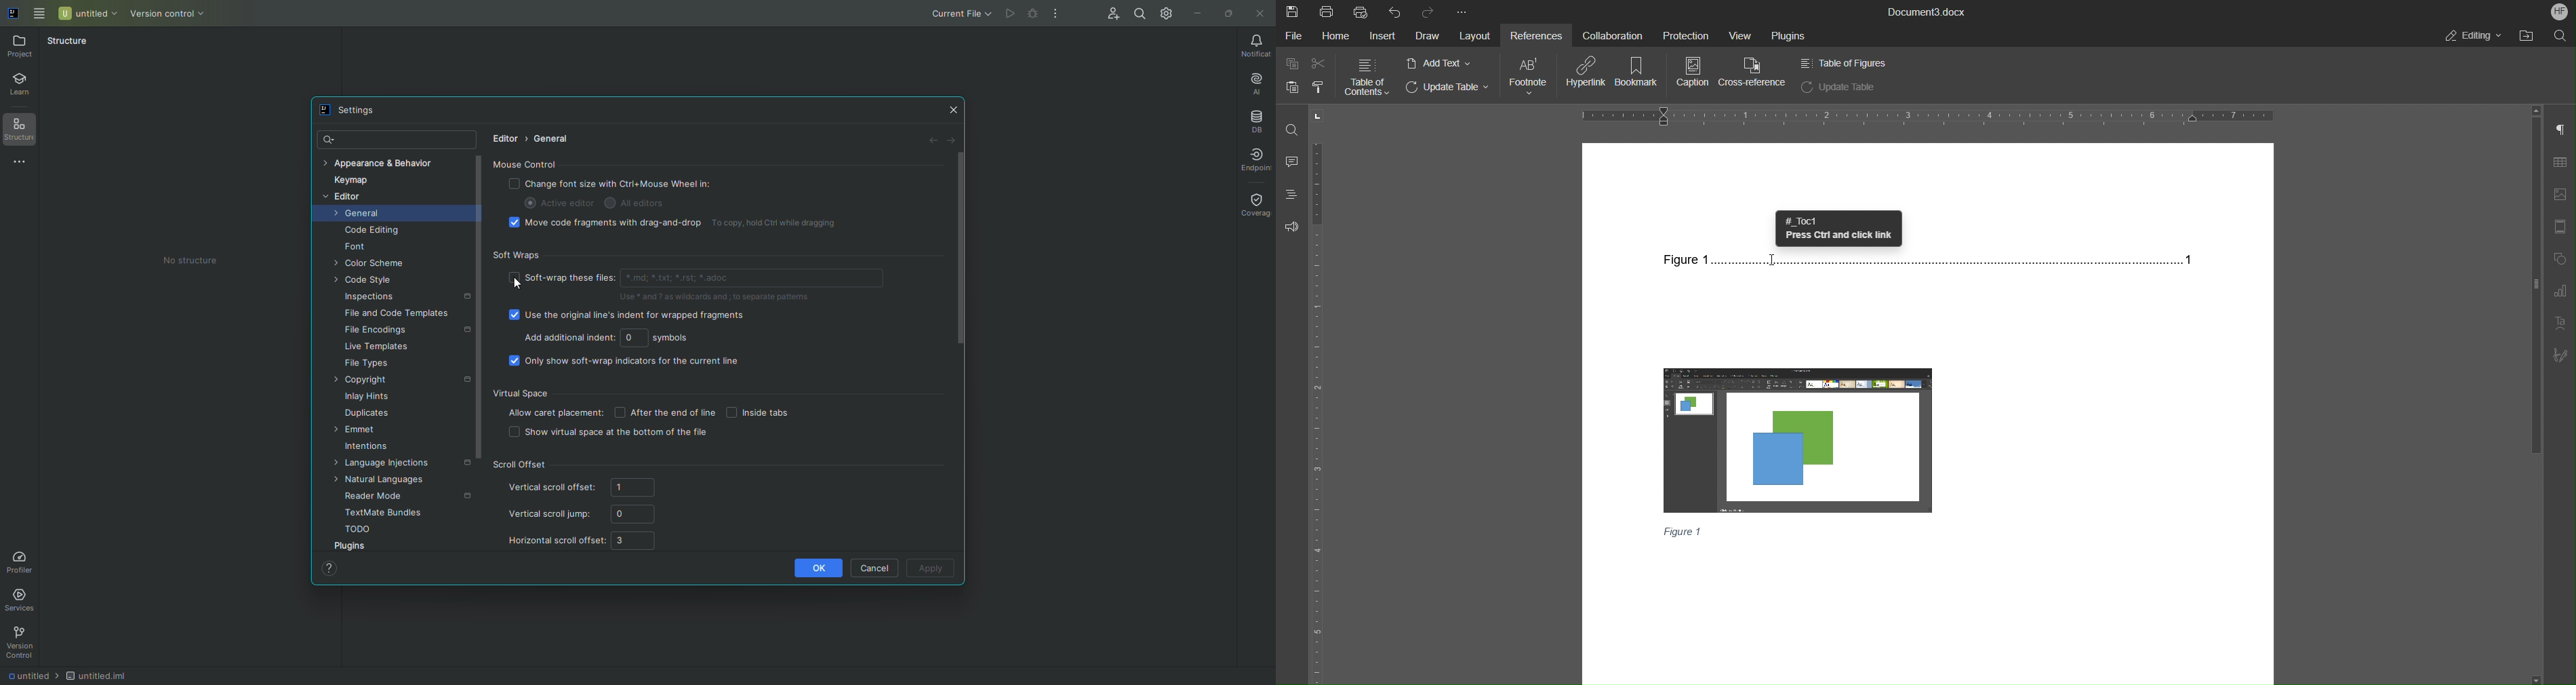  Describe the element at coordinates (1838, 229) in the screenshot. I see `Press Ctrl and click link(Notification Window)` at that location.